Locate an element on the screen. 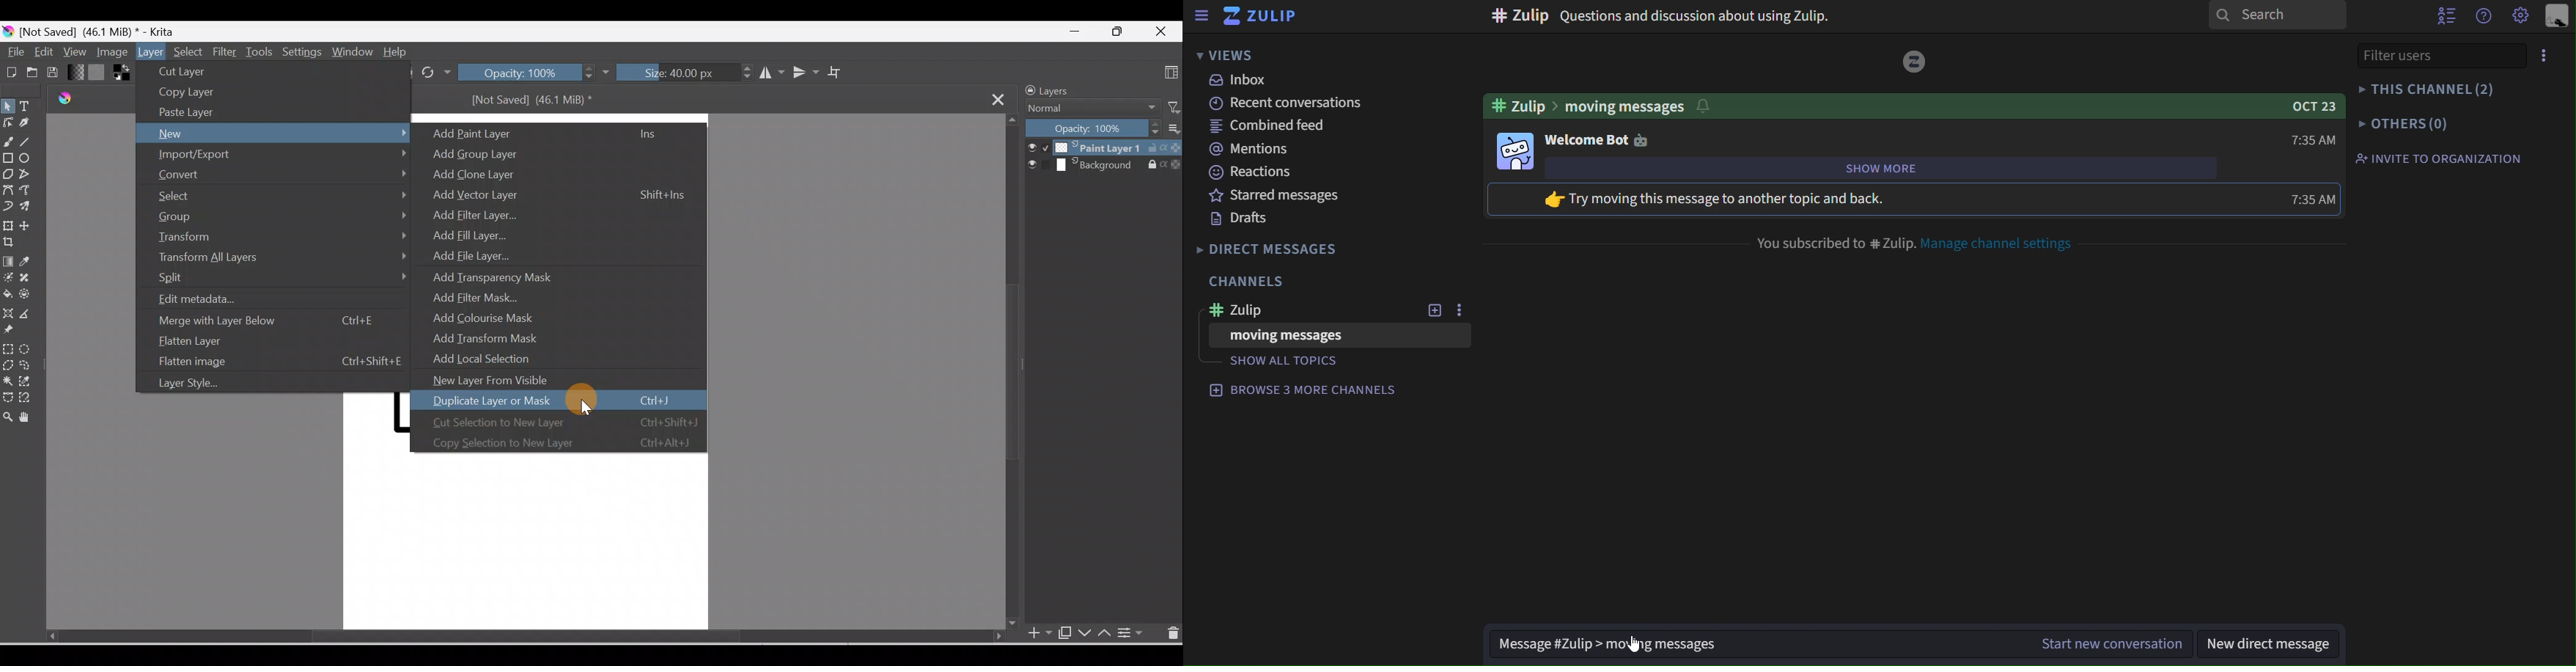 This screenshot has width=2576, height=672. views is located at coordinates (1229, 54).